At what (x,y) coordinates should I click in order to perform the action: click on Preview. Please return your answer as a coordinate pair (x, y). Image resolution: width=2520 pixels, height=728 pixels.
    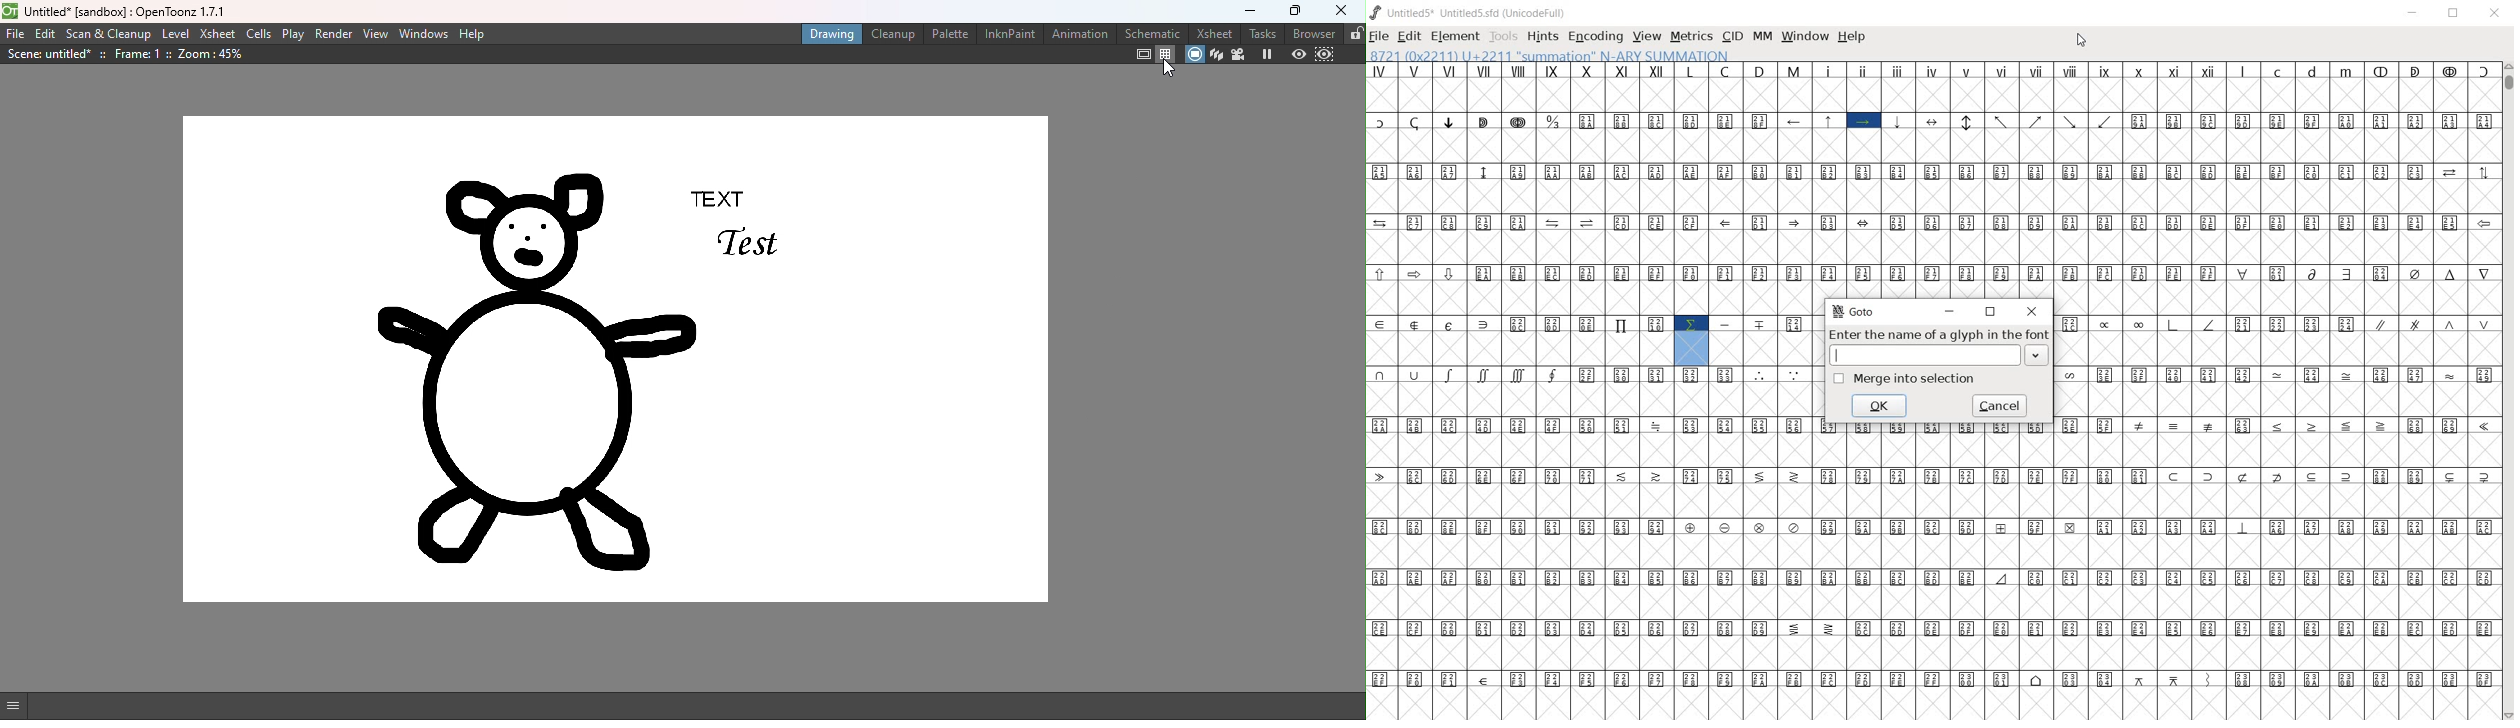
    Looking at the image, I should click on (1295, 55).